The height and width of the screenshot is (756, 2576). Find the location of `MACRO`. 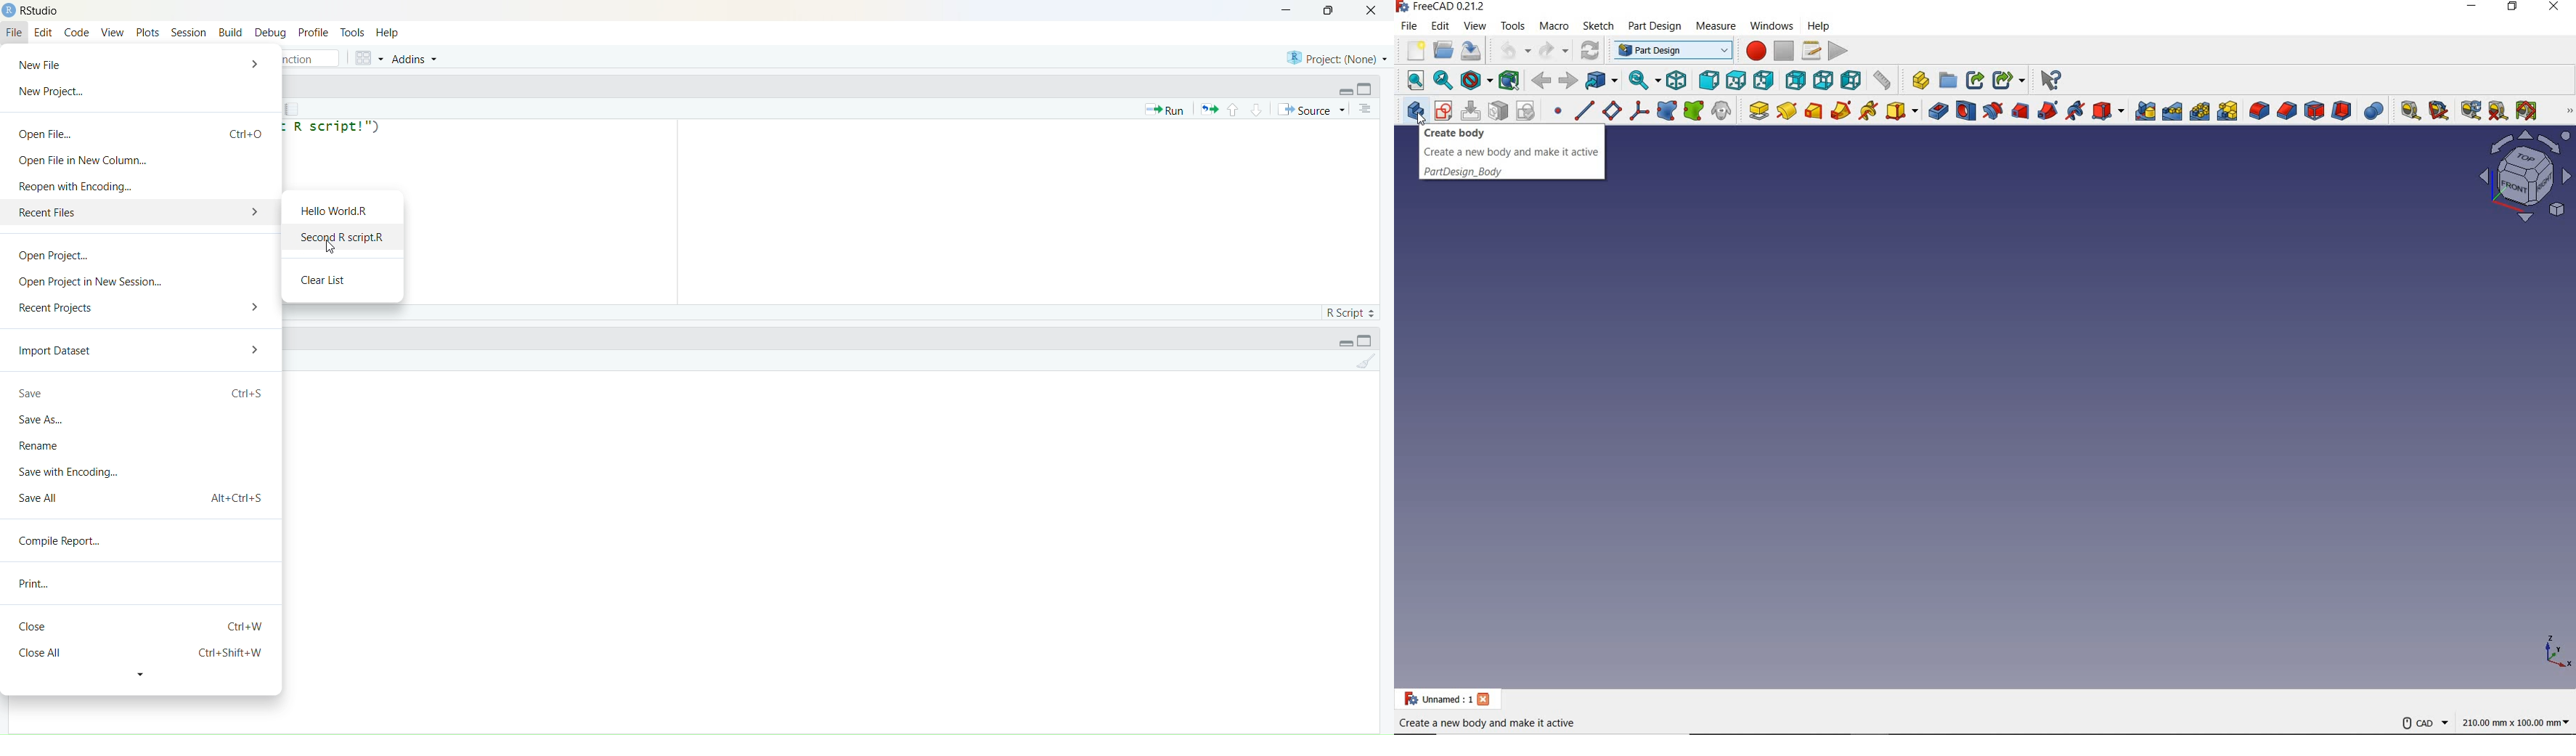

MACRO is located at coordinates (1554, 26).